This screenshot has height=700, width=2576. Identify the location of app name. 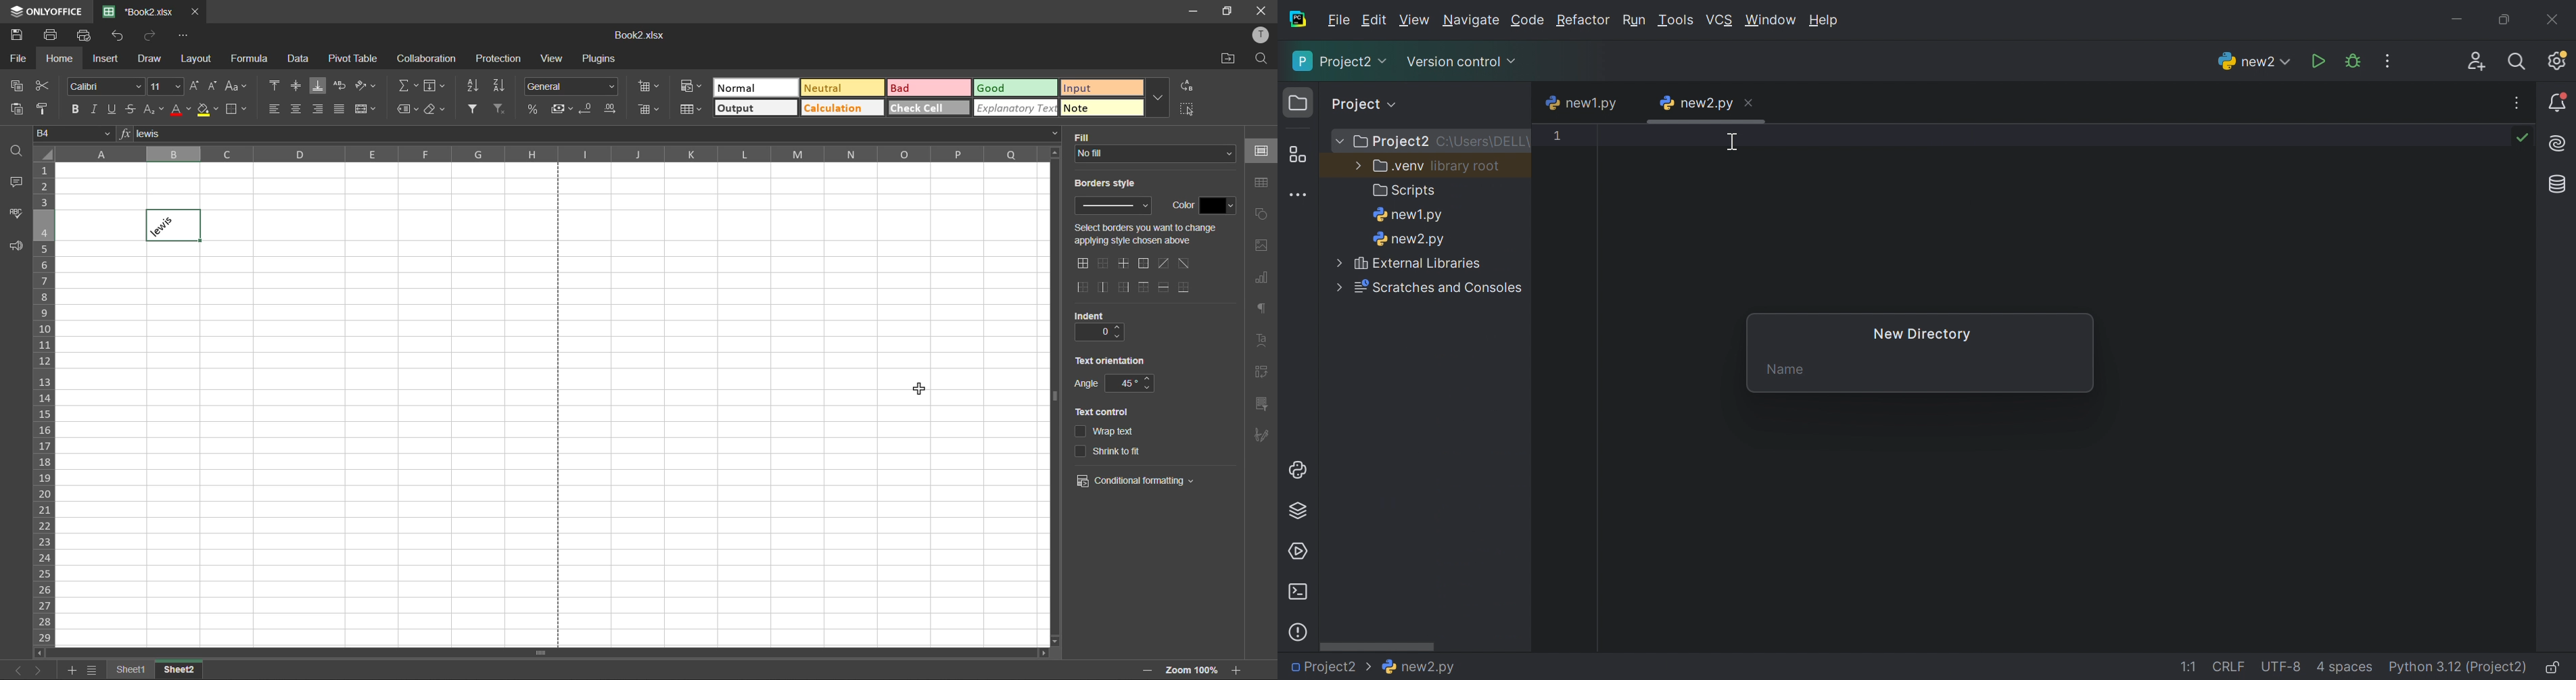
(47, 11).